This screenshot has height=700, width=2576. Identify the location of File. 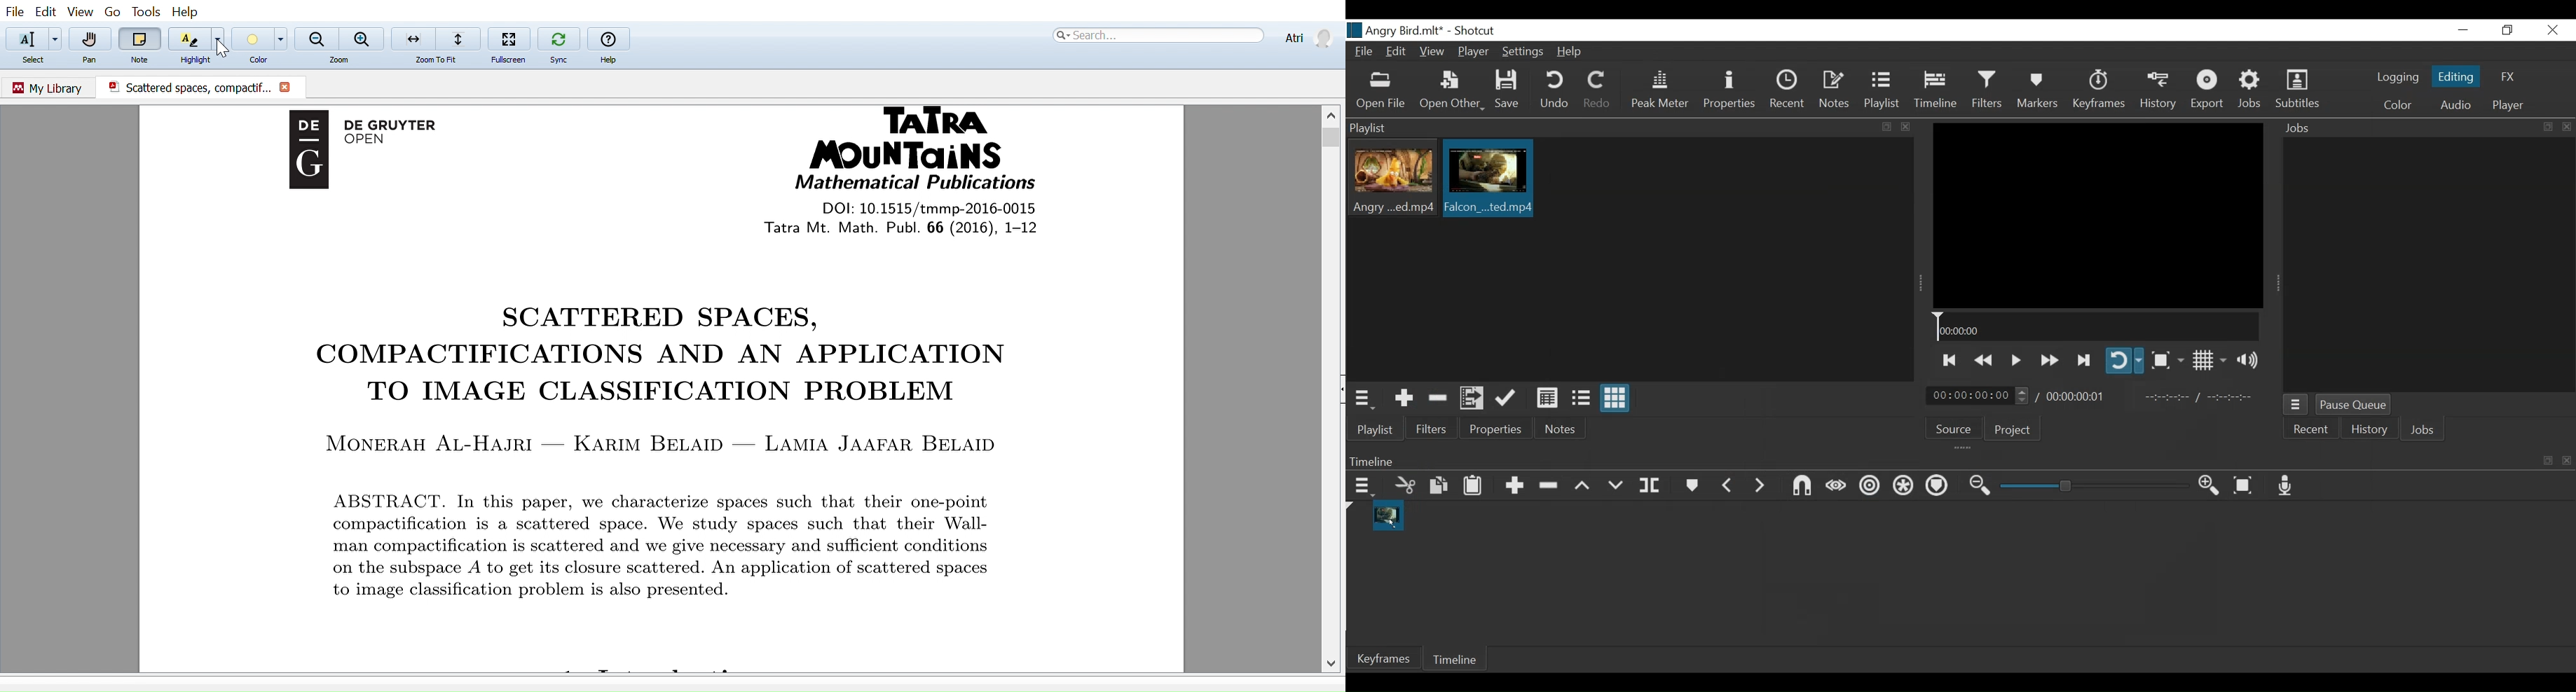
(15, 11).